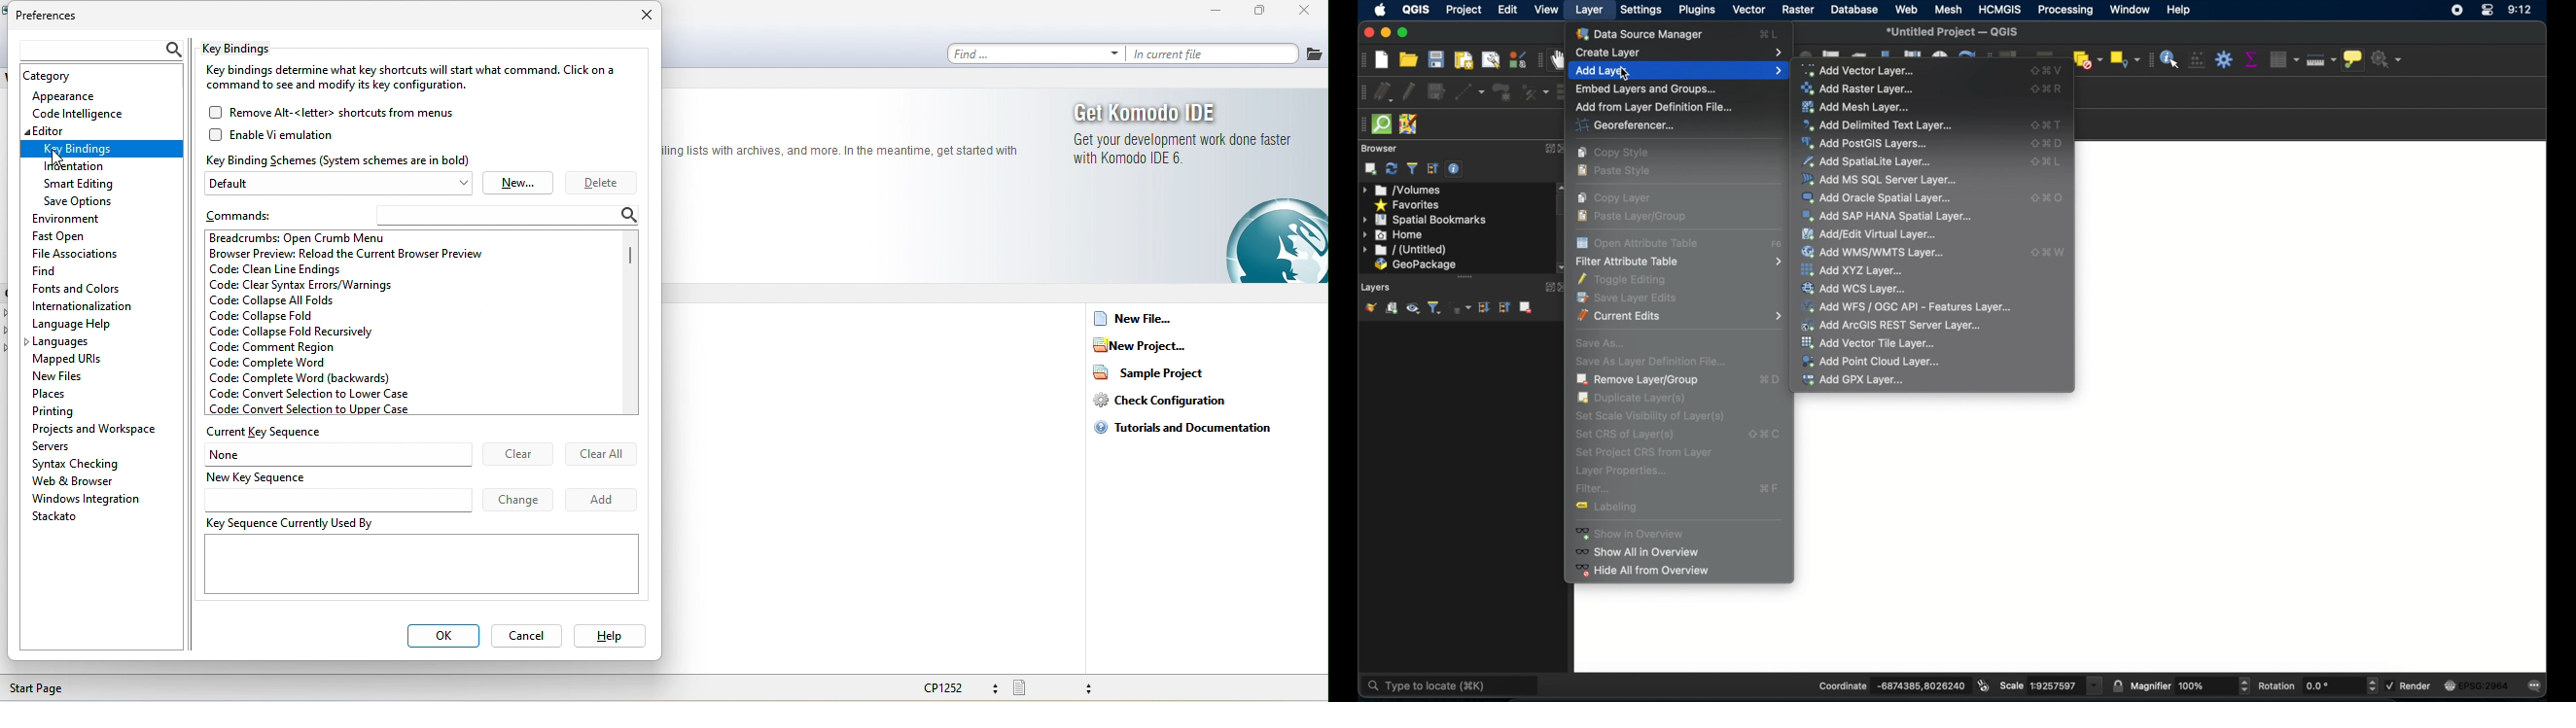 The image size is (2576, 728). I want to click on Data Source Manager, so click(1676, 34).